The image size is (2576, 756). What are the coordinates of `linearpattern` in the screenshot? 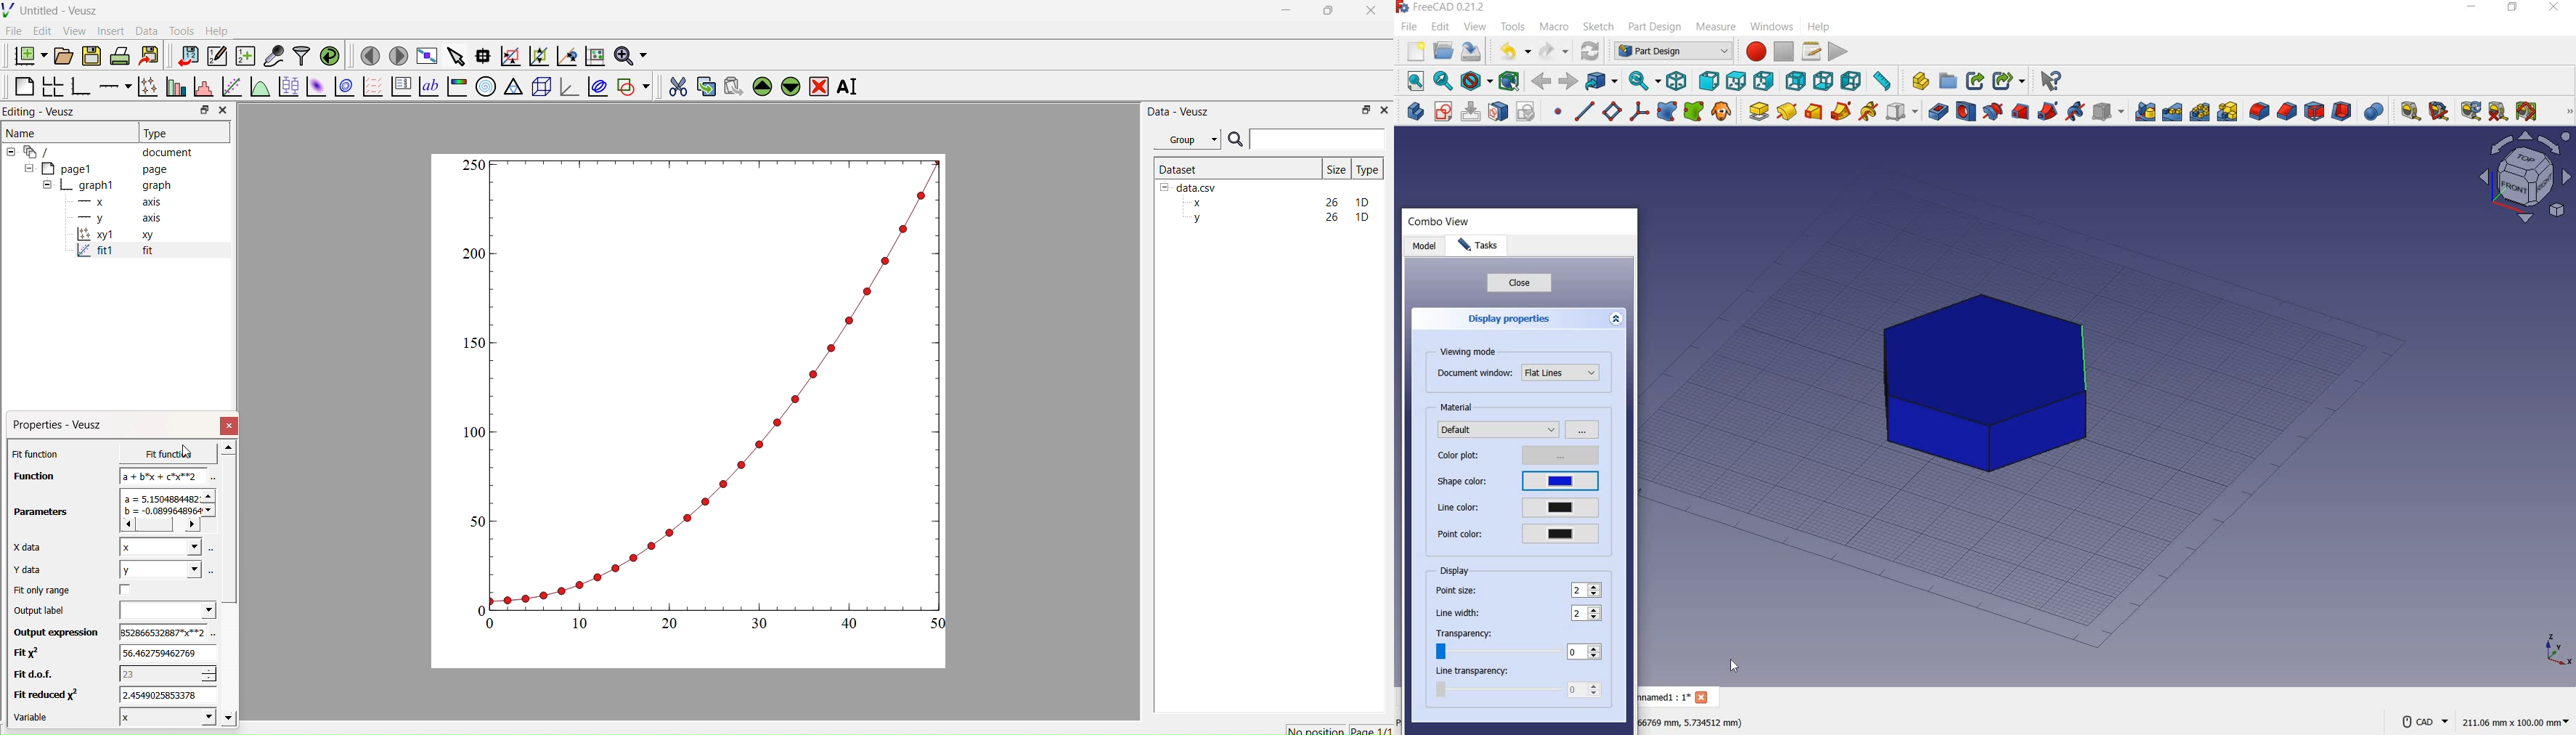 It's located at (2172, 113).